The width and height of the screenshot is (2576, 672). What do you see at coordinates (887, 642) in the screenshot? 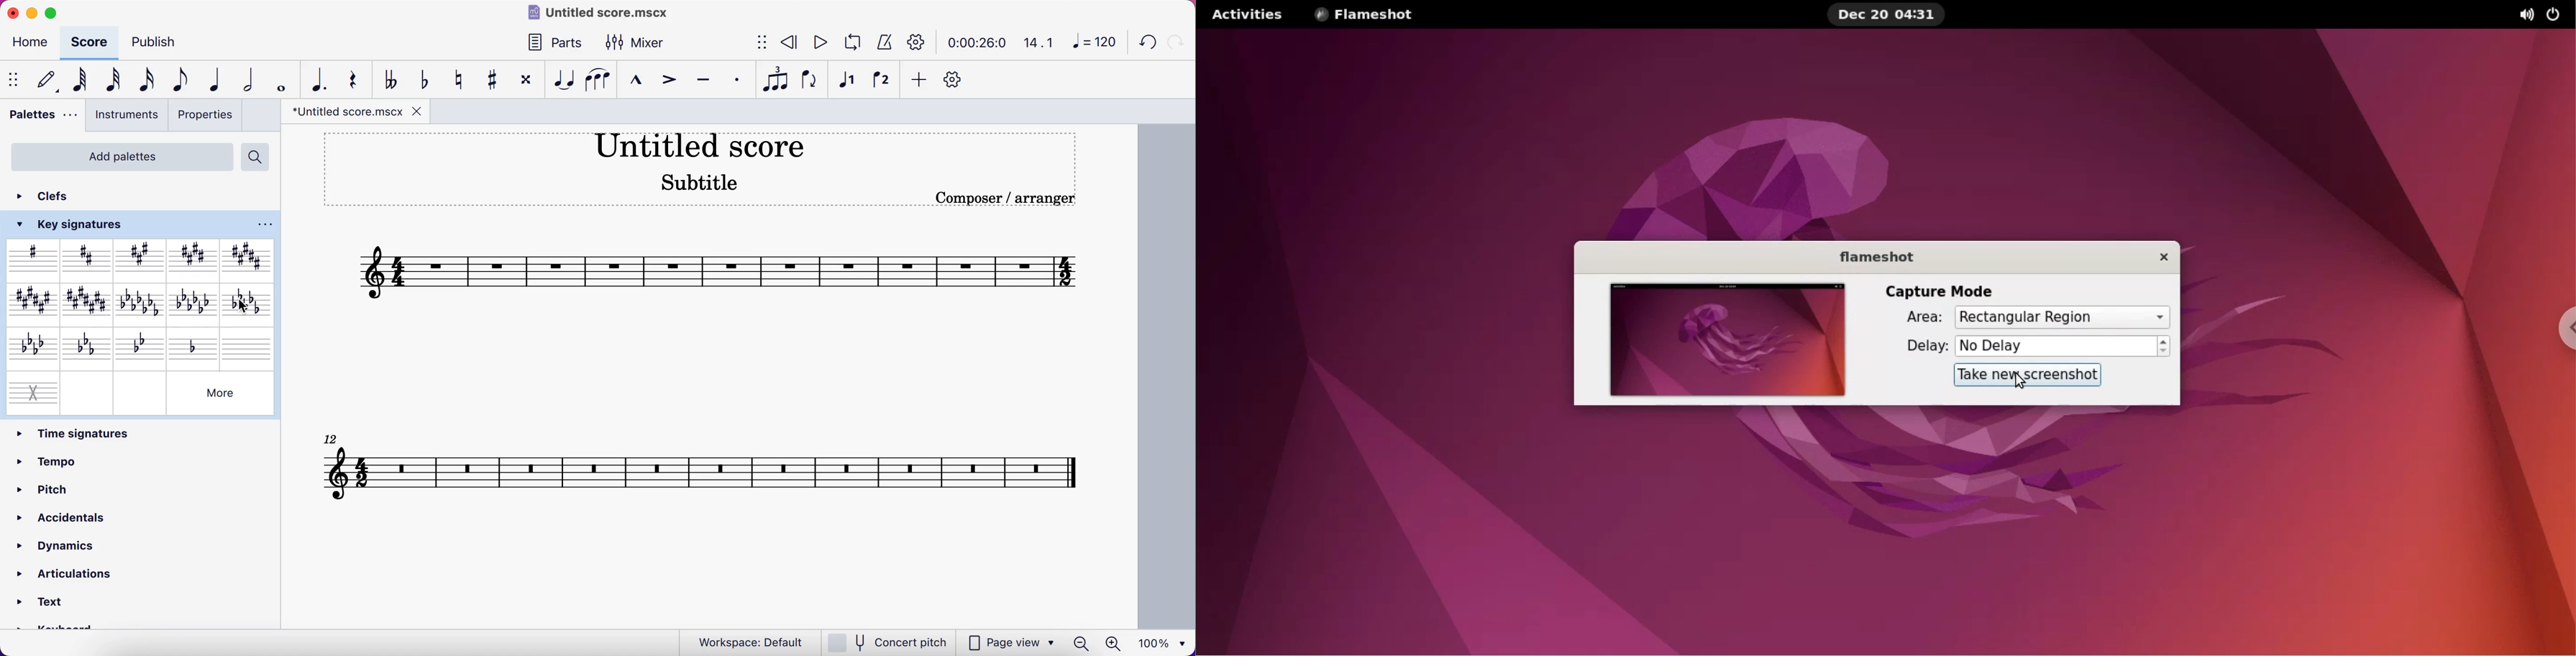
I see `concert pitch` at bounding box center [887, 642].